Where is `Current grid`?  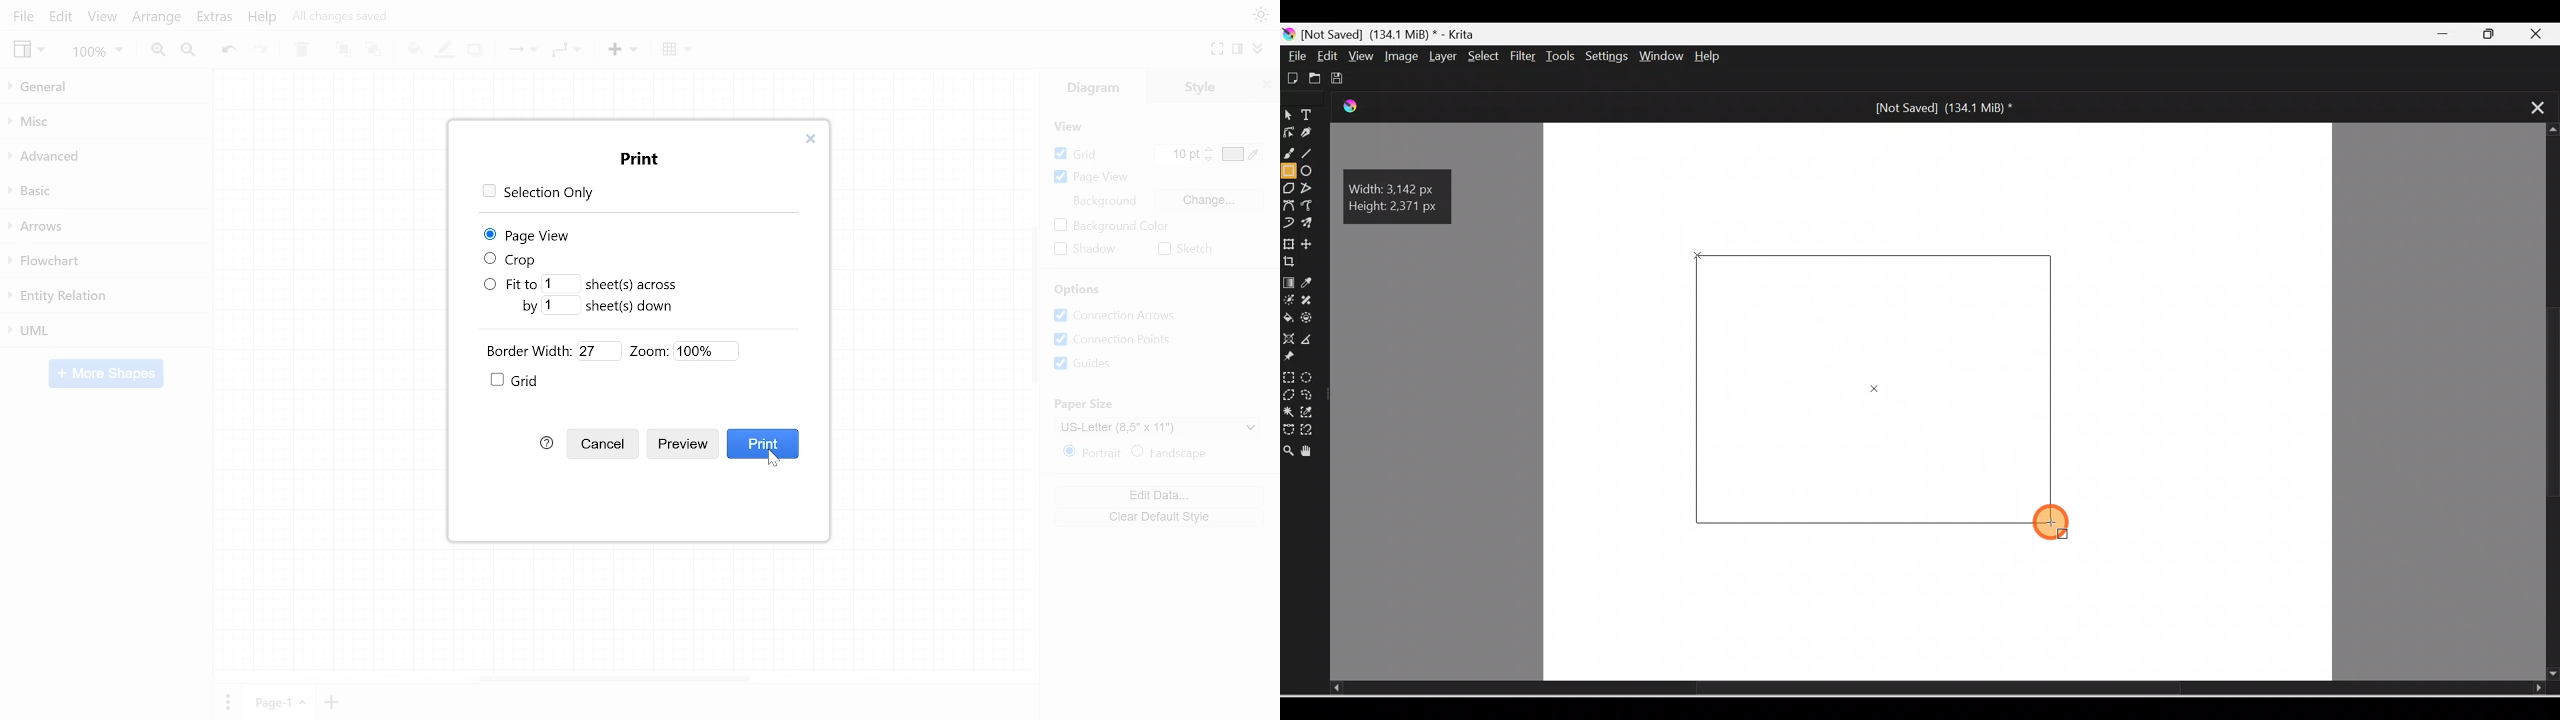
Current grid is located at coordinates (1179, 154).